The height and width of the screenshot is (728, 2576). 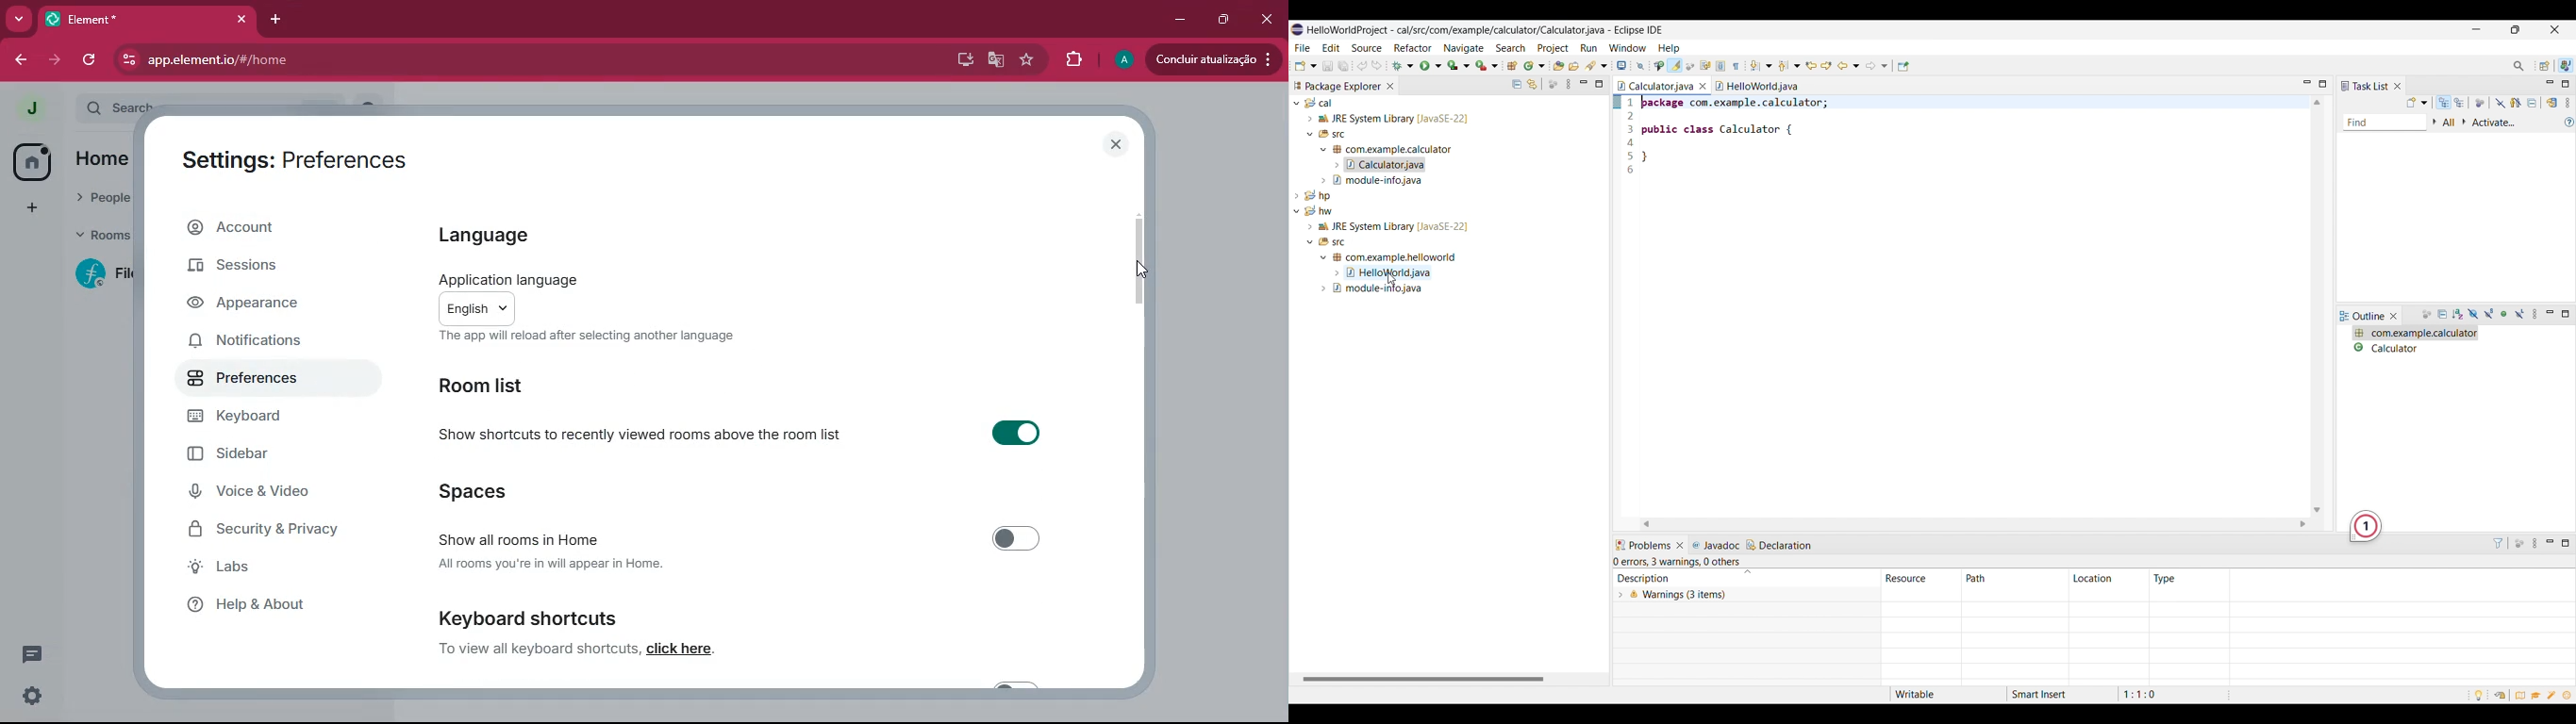 What do you see at coordinates (1827, 66) in the screenshot?
I see `Next edit location` at bounding box center [1827, 66].